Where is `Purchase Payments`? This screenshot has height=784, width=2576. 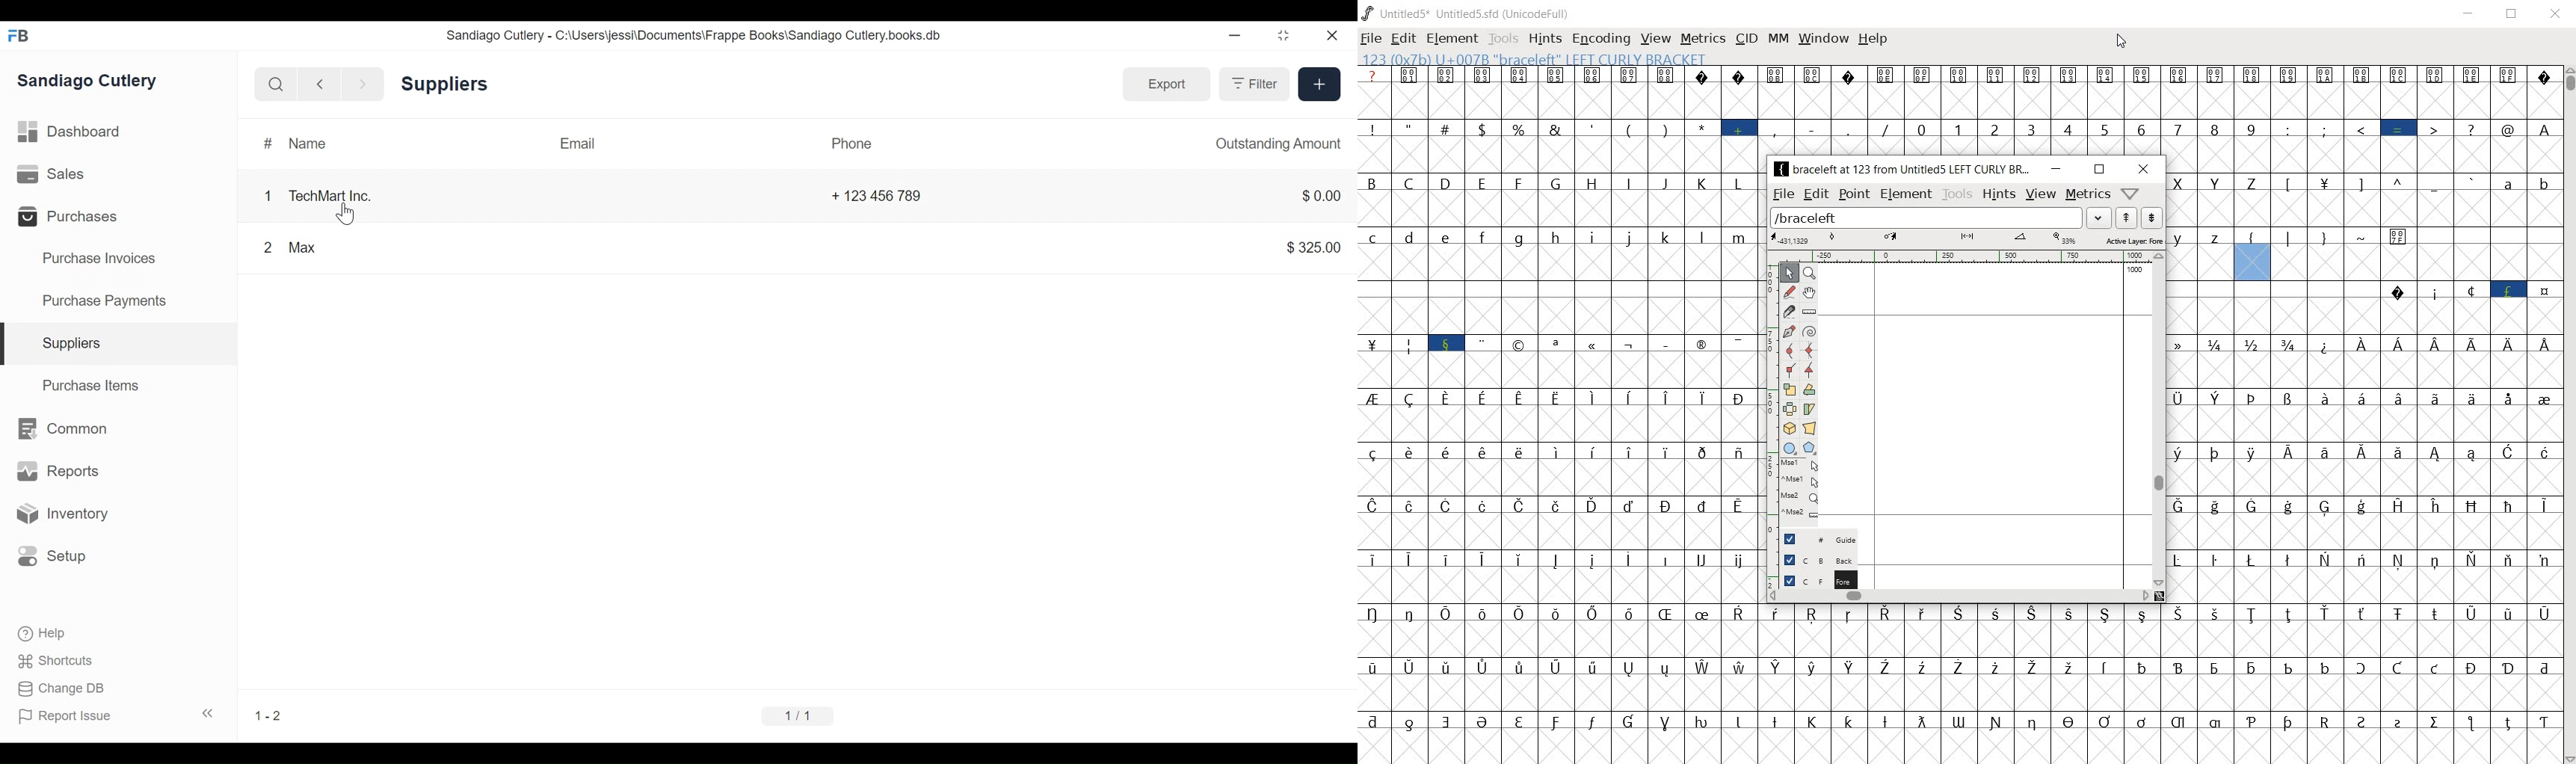
Purchase Payments is located at coordinates (108, 299).